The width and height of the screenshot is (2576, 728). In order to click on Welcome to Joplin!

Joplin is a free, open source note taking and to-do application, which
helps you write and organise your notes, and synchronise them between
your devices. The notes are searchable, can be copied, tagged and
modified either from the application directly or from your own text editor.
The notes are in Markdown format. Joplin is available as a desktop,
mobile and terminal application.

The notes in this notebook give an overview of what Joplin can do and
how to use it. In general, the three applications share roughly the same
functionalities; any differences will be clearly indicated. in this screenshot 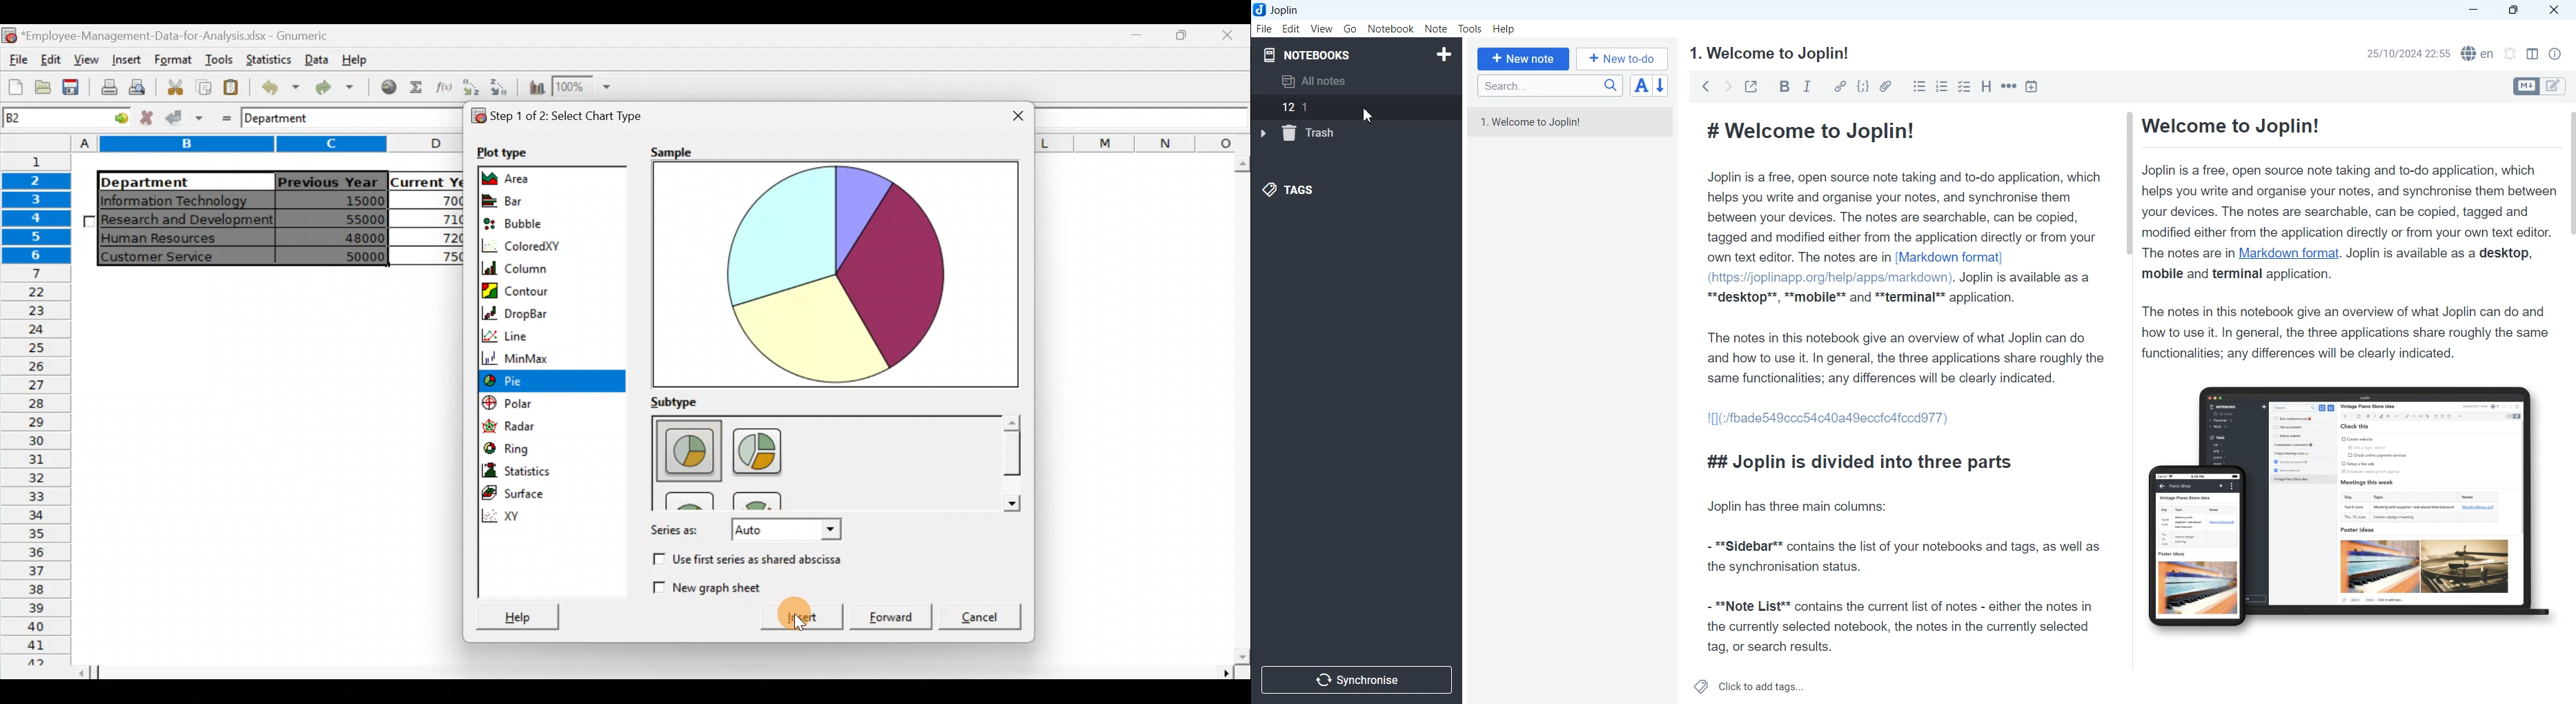, I will do `click(2343, 237)`.